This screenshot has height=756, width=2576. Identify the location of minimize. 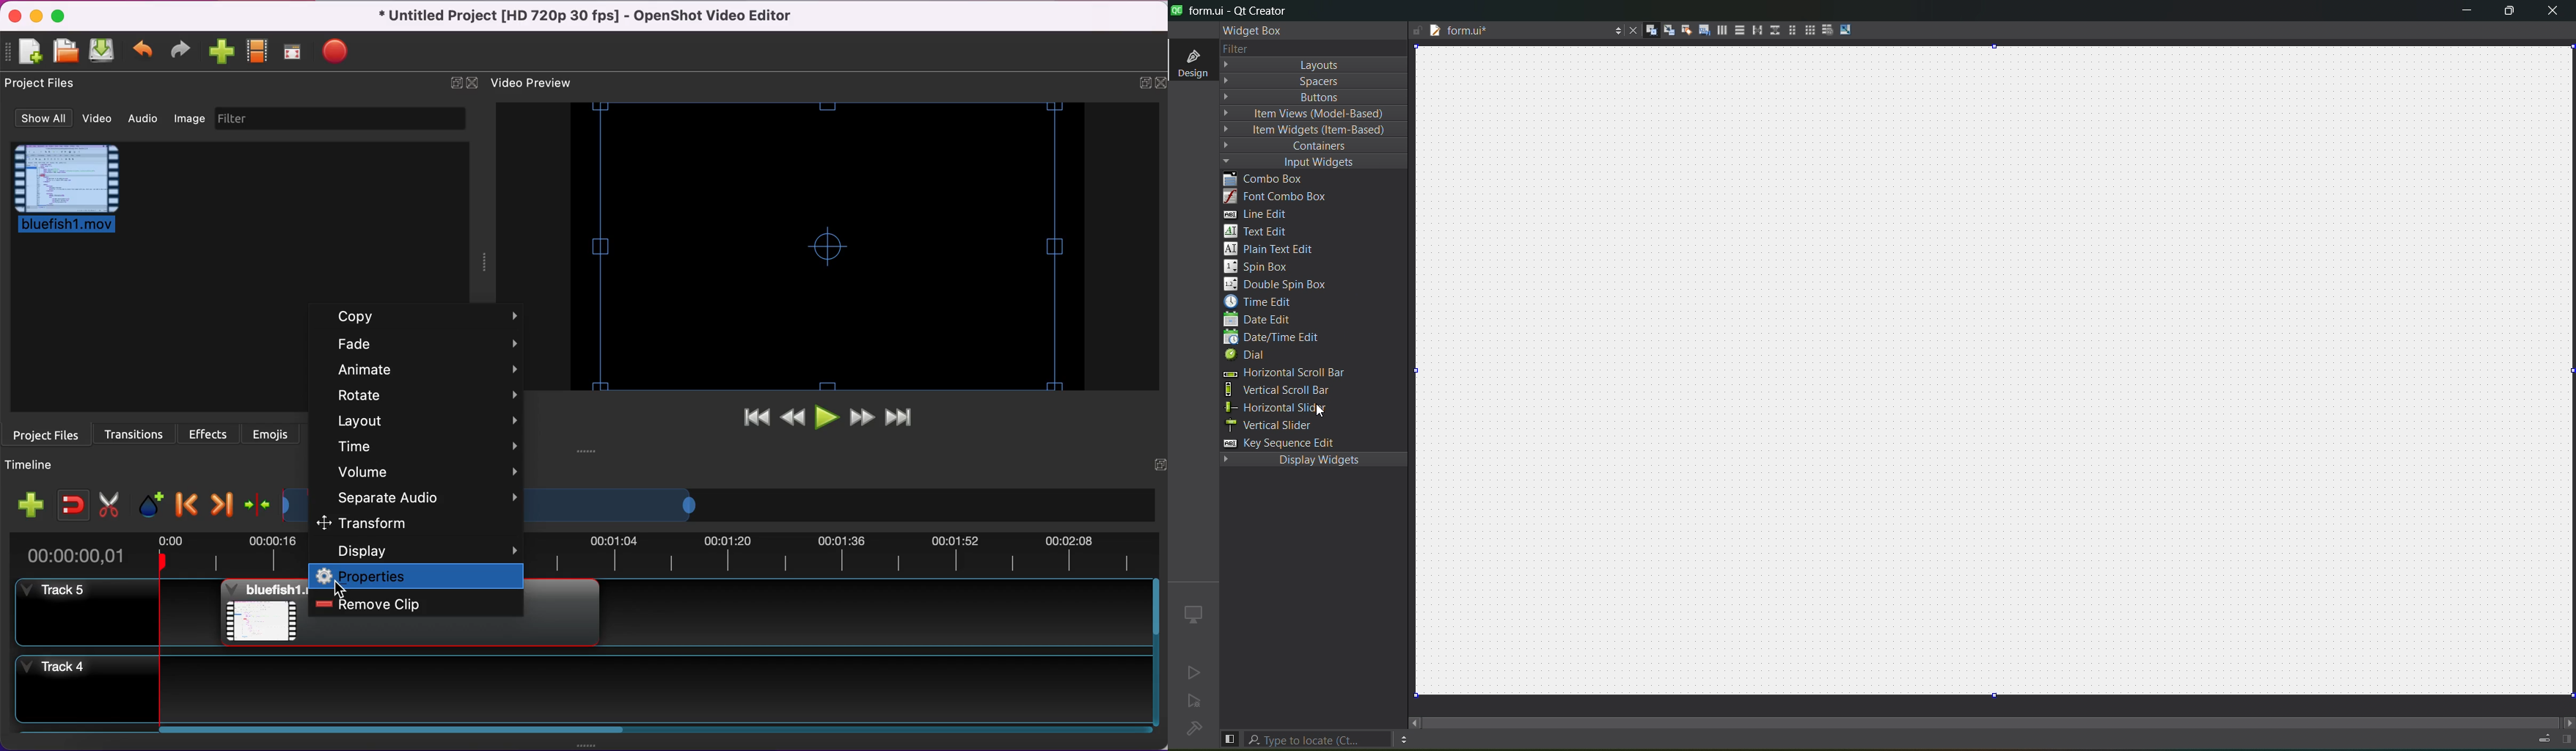
(2461, 13).